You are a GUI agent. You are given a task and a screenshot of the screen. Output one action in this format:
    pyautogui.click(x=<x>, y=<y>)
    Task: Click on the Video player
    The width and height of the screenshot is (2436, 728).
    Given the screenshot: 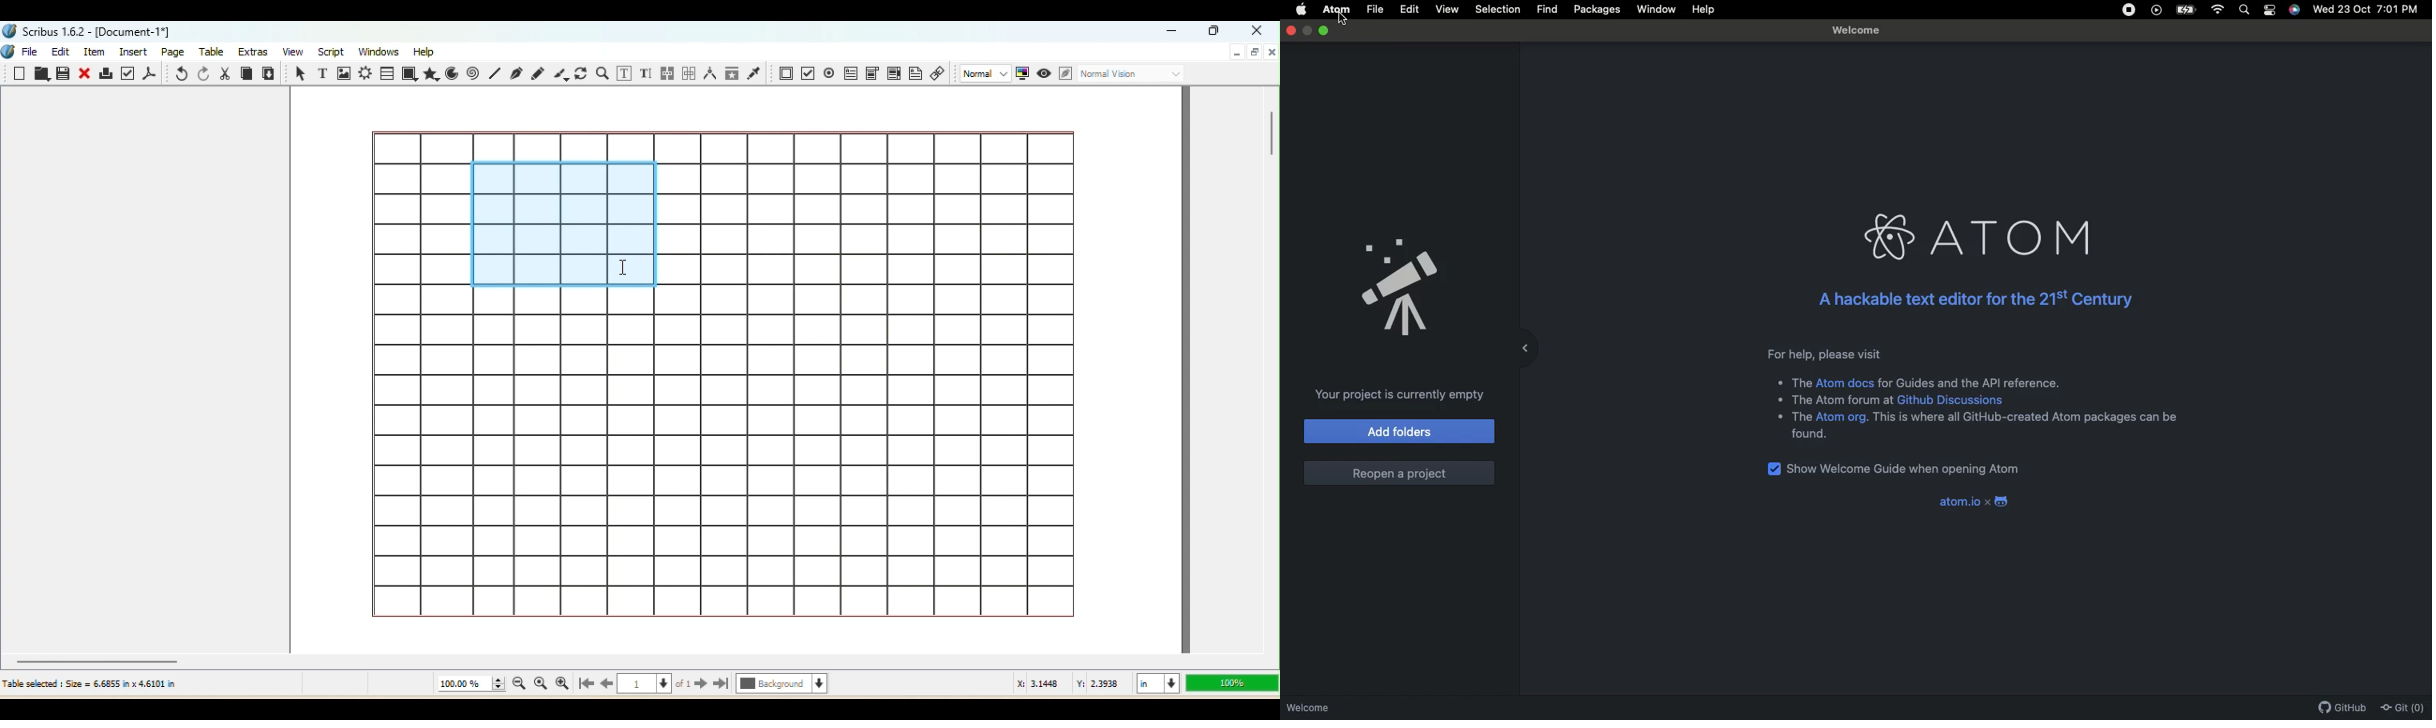 What is the action you would take?
    pyautogui.click(x=2155, y=10)
    